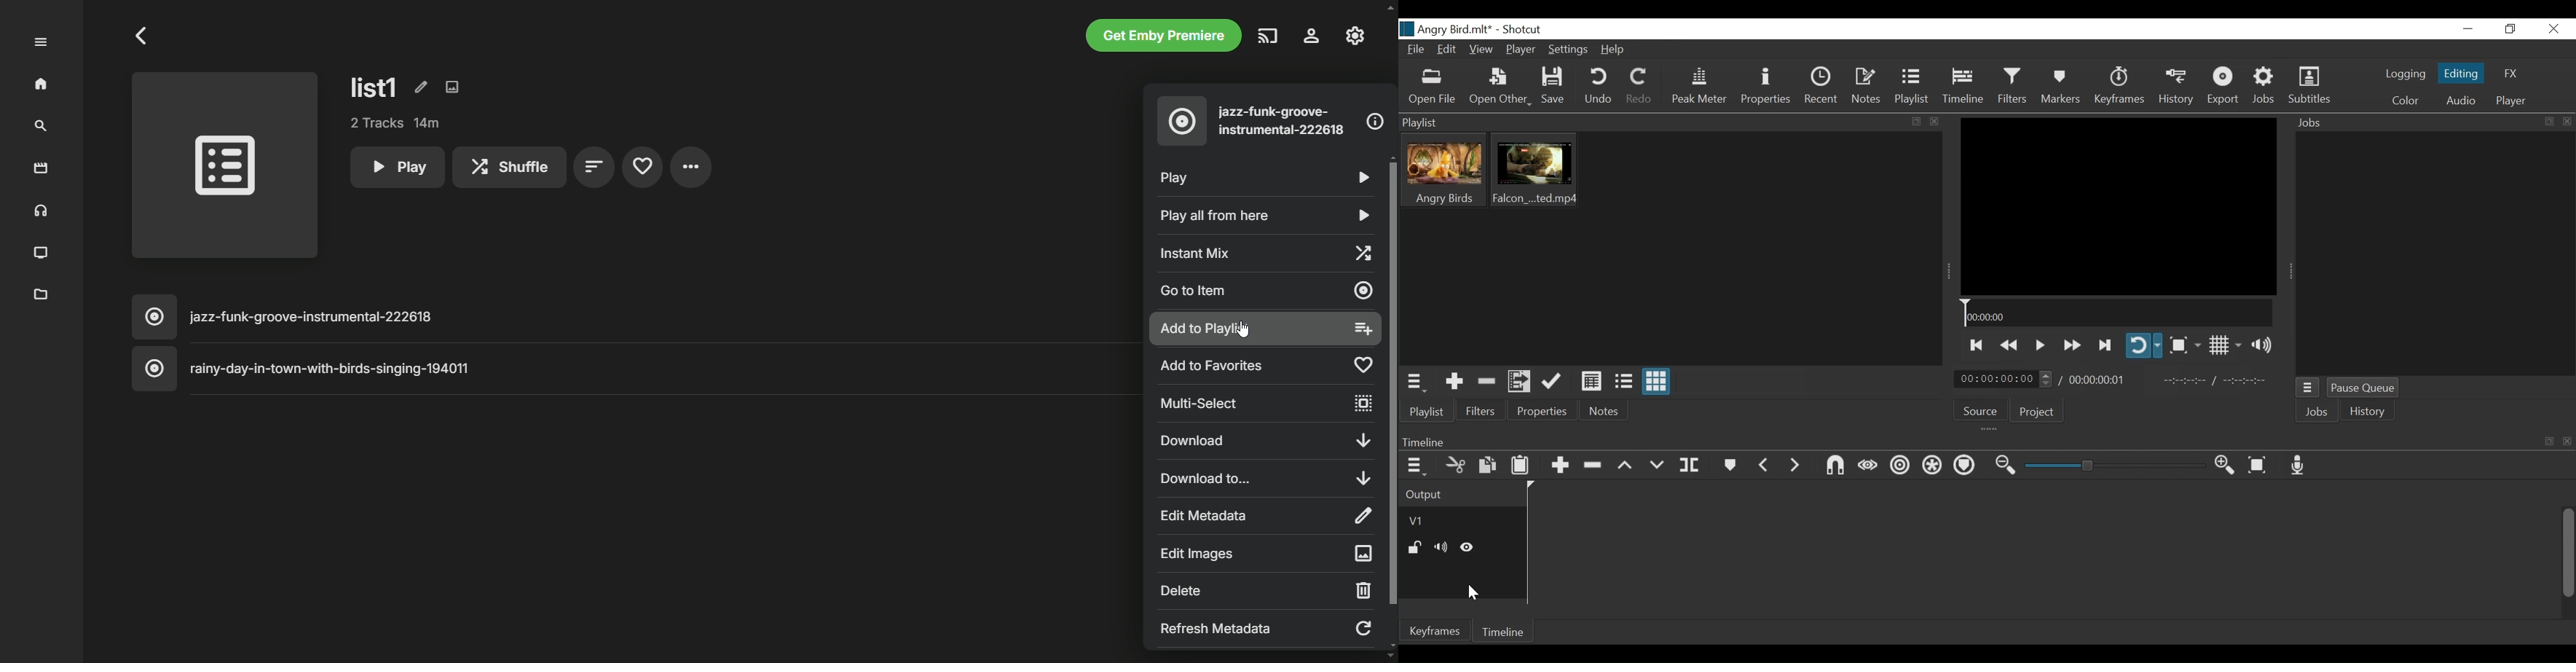 The width and height of the screenshot is (2576, 672). I want to click on delete, so click(1264, 590).